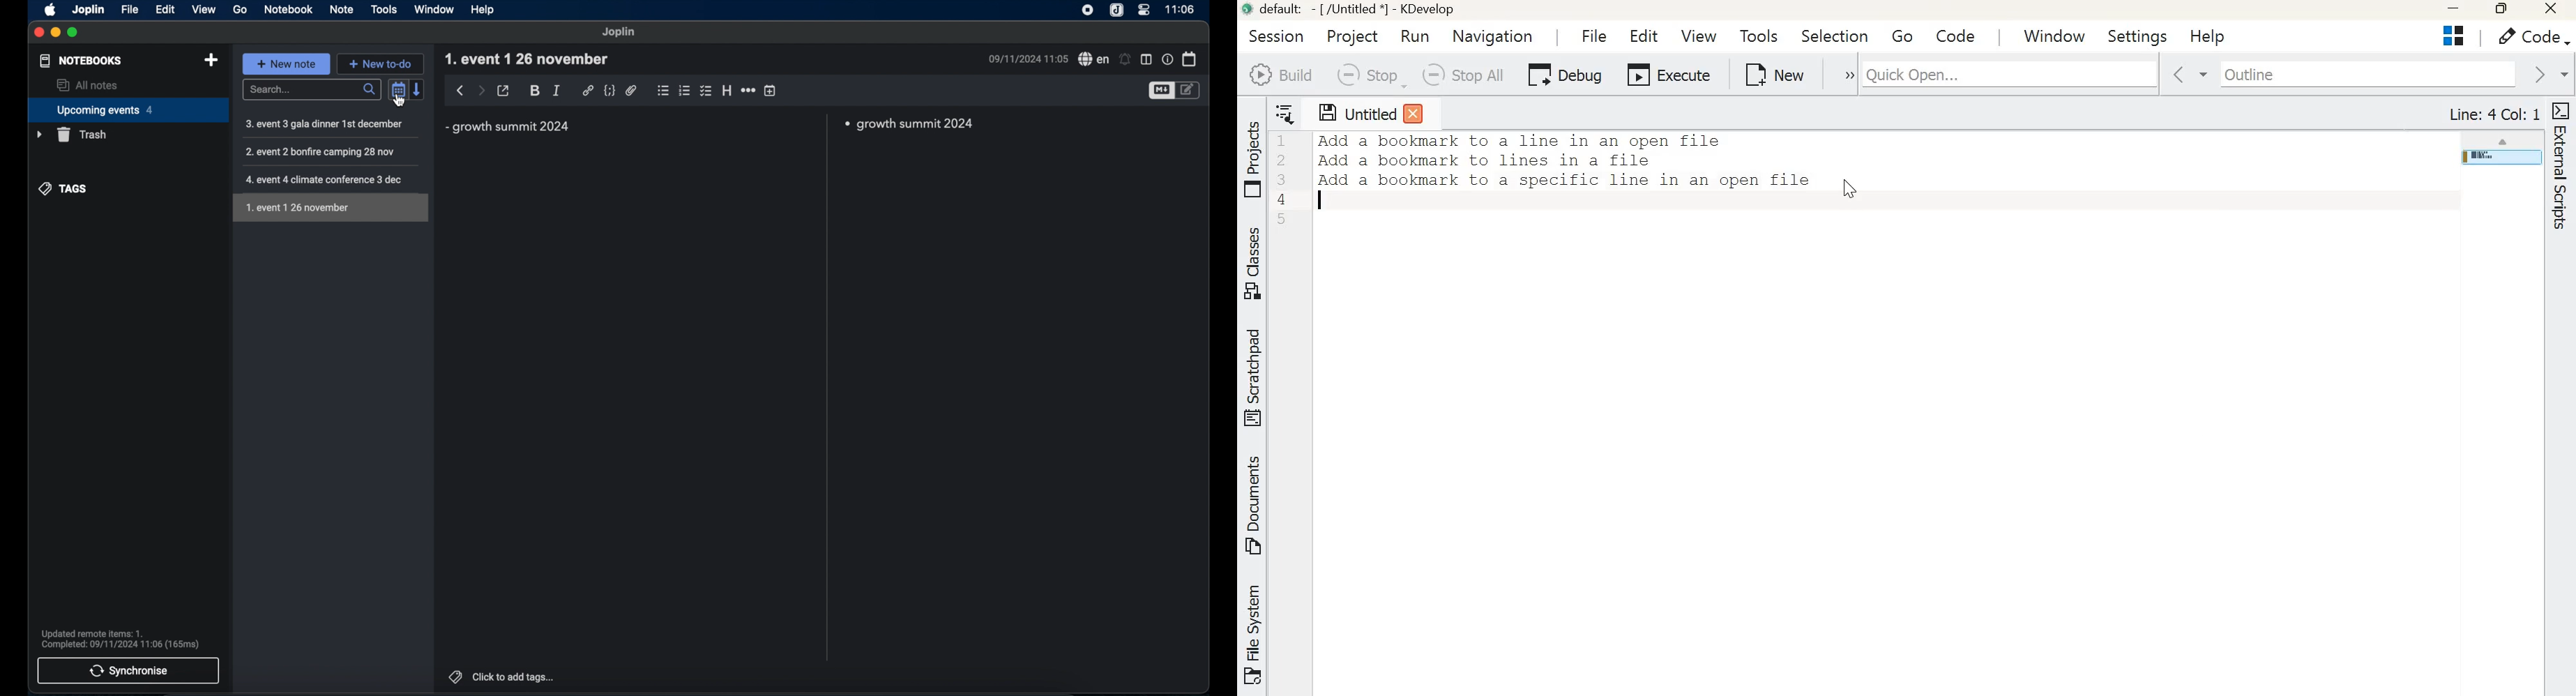  Describe the element at coordinates (505, 90) in the screenshot. I see `toggle external editor` at that location.